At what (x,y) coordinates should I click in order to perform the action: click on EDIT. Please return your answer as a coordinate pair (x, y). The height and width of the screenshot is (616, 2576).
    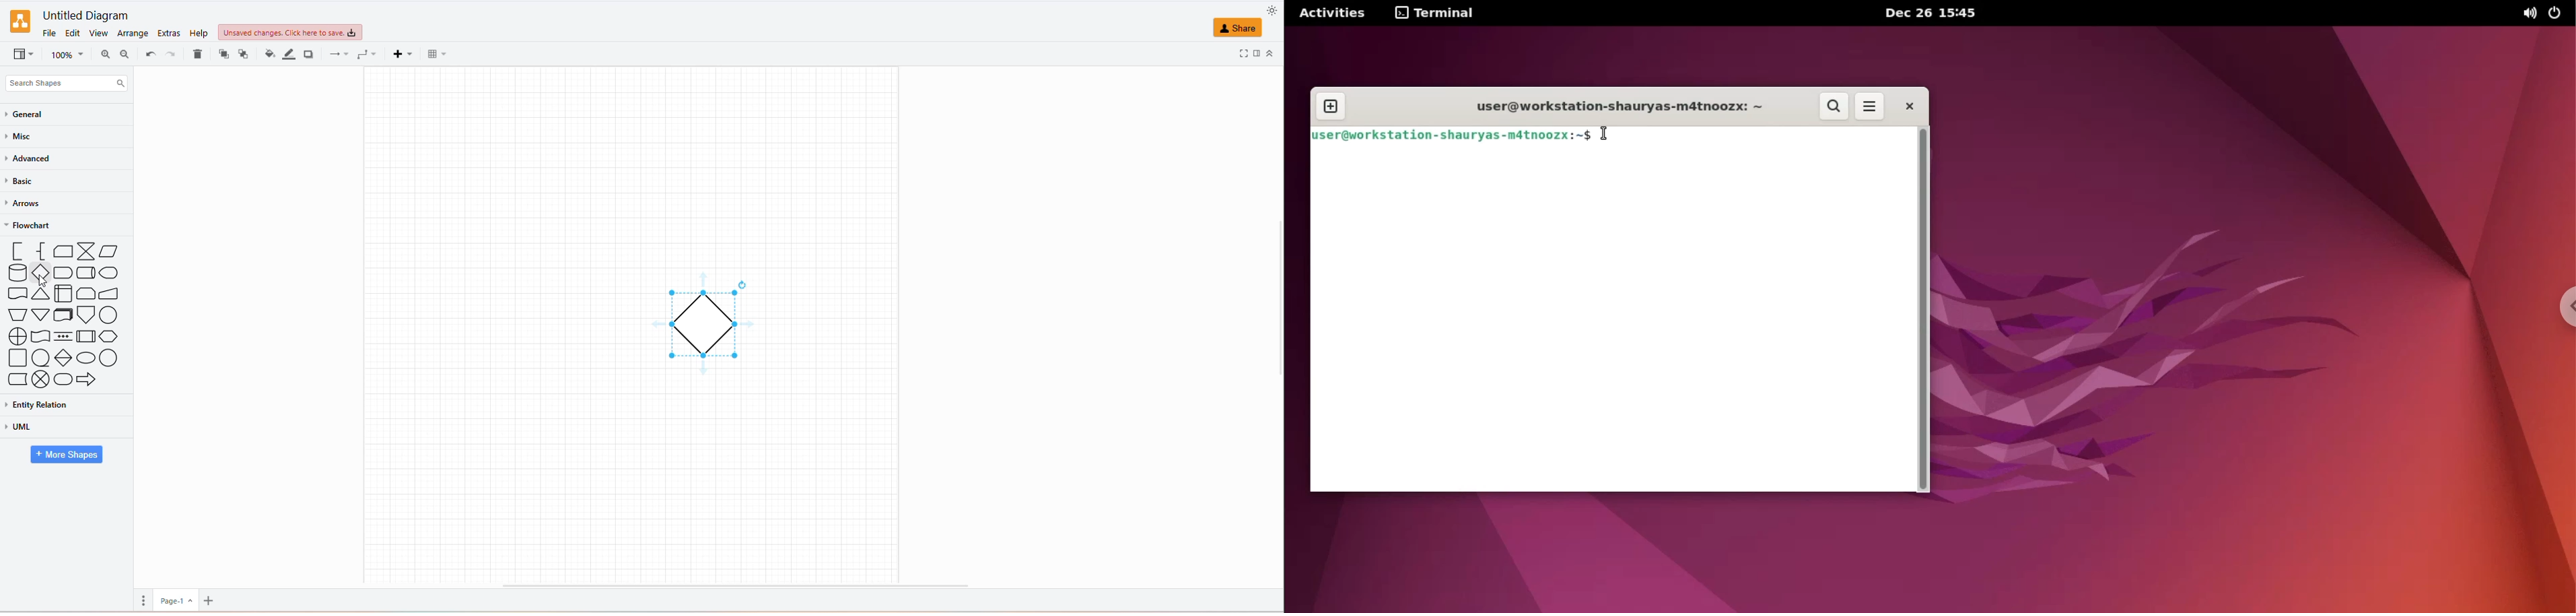
    Looking at the image, I should click on (75, 32).